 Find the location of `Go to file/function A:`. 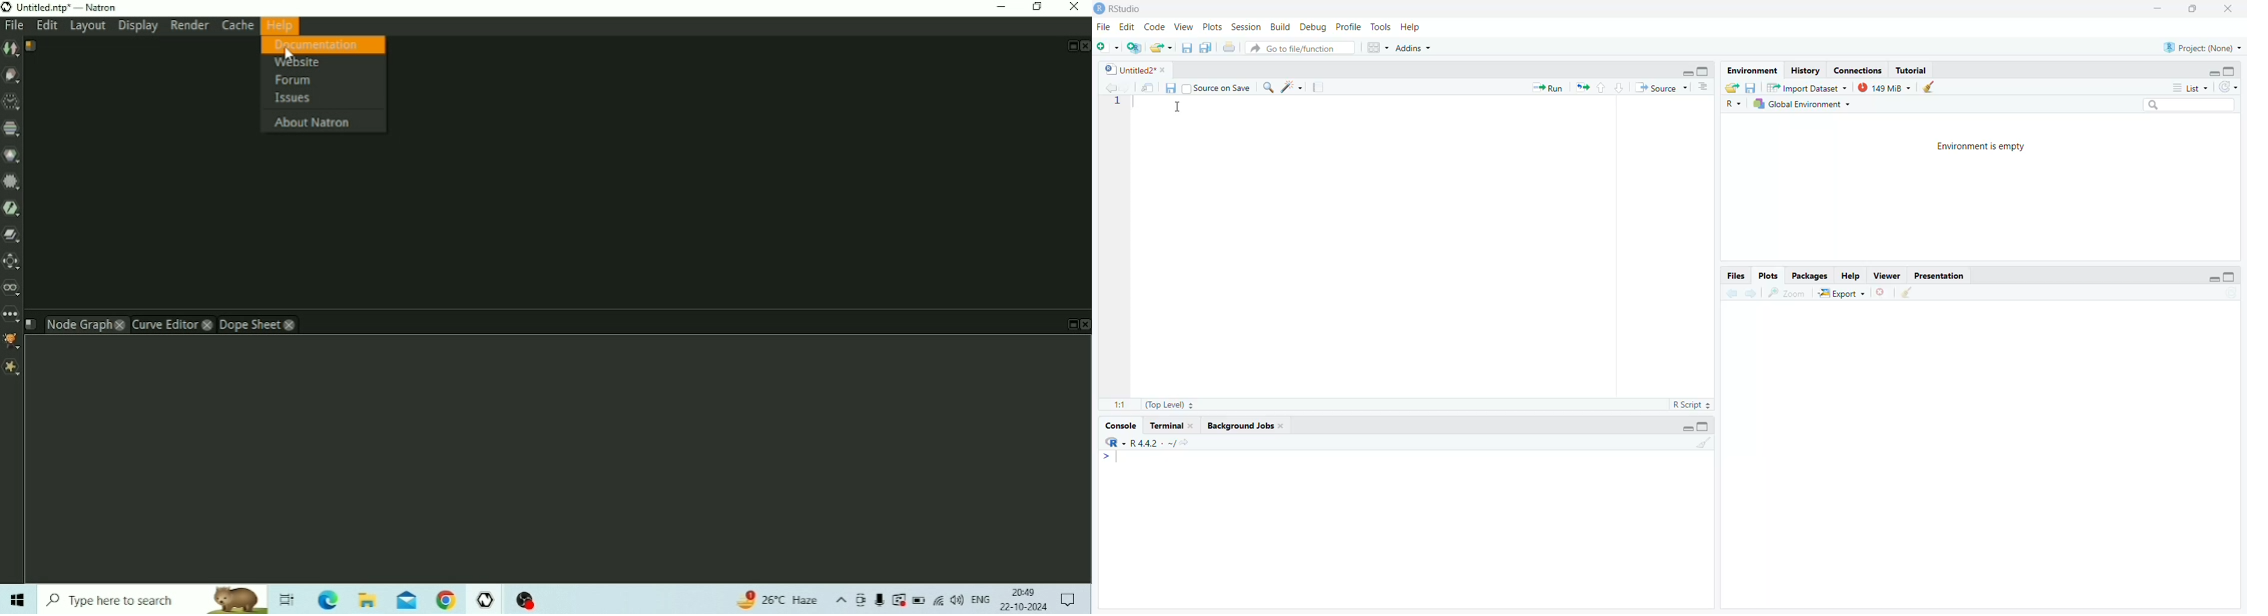

Go to file/function A: is located at coordinates (1302, 48).